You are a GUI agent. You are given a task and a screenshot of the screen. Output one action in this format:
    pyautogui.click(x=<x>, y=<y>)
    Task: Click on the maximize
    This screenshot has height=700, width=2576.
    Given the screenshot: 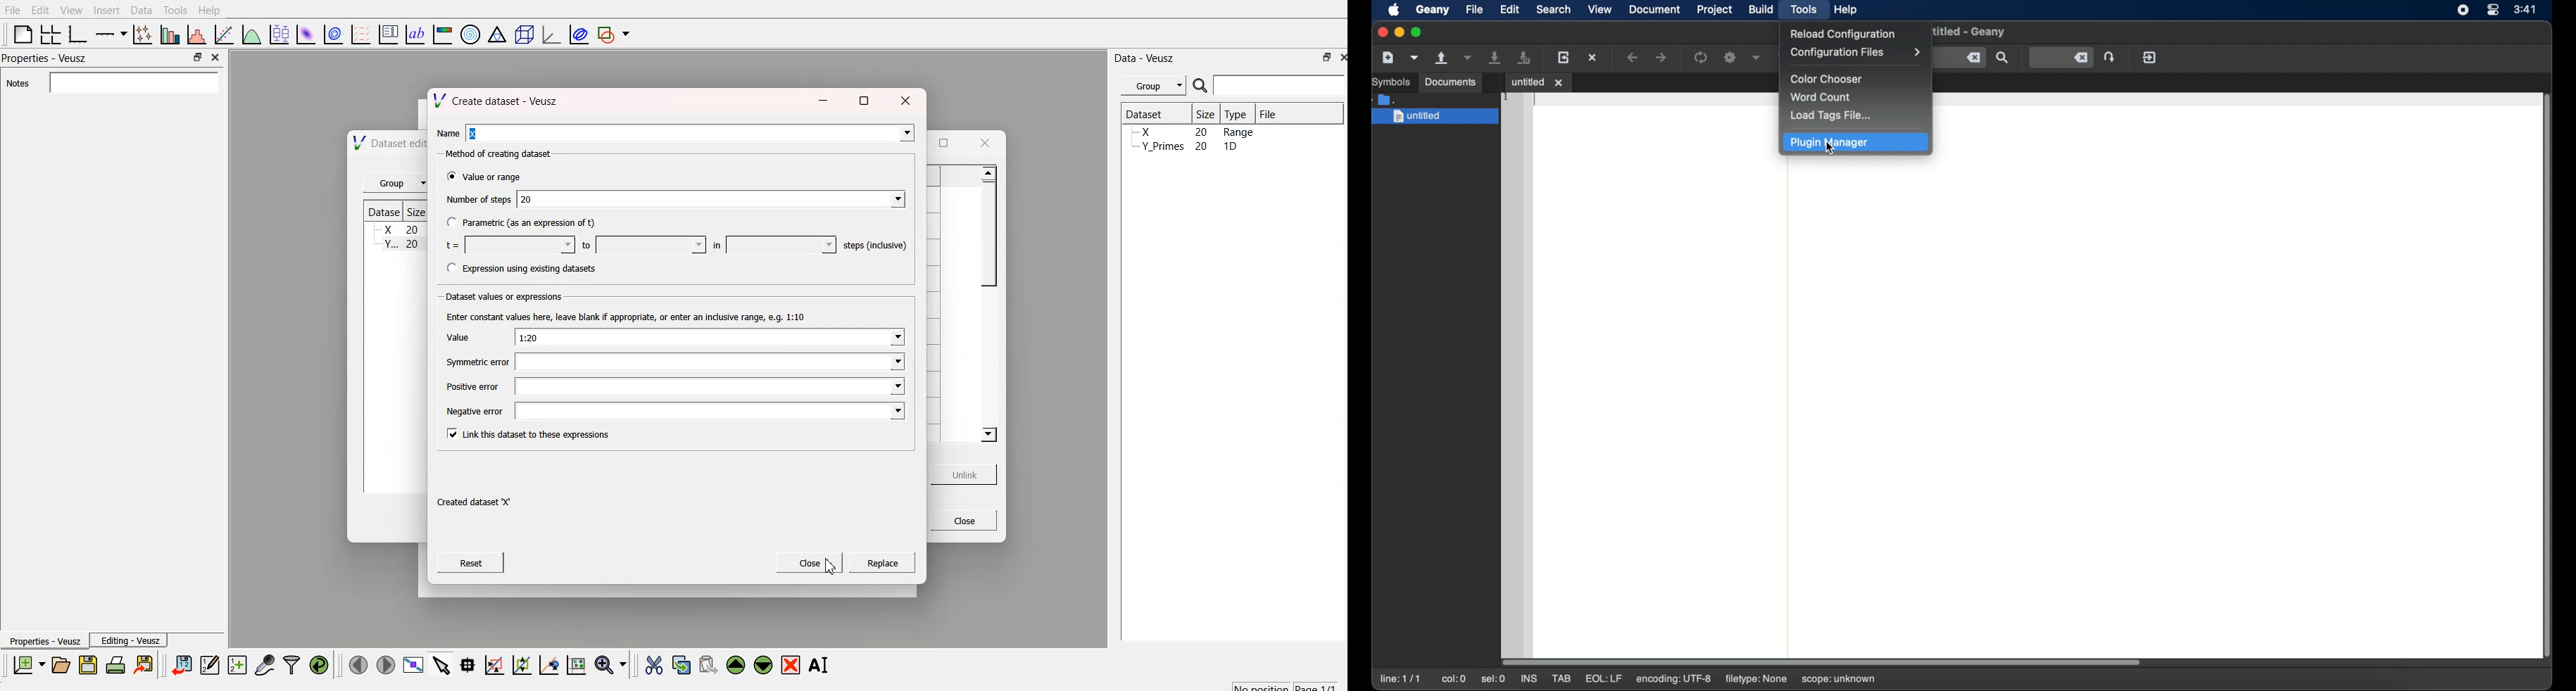 What is the action you would take?
    pyautogui.click(x=862, y=101)
    